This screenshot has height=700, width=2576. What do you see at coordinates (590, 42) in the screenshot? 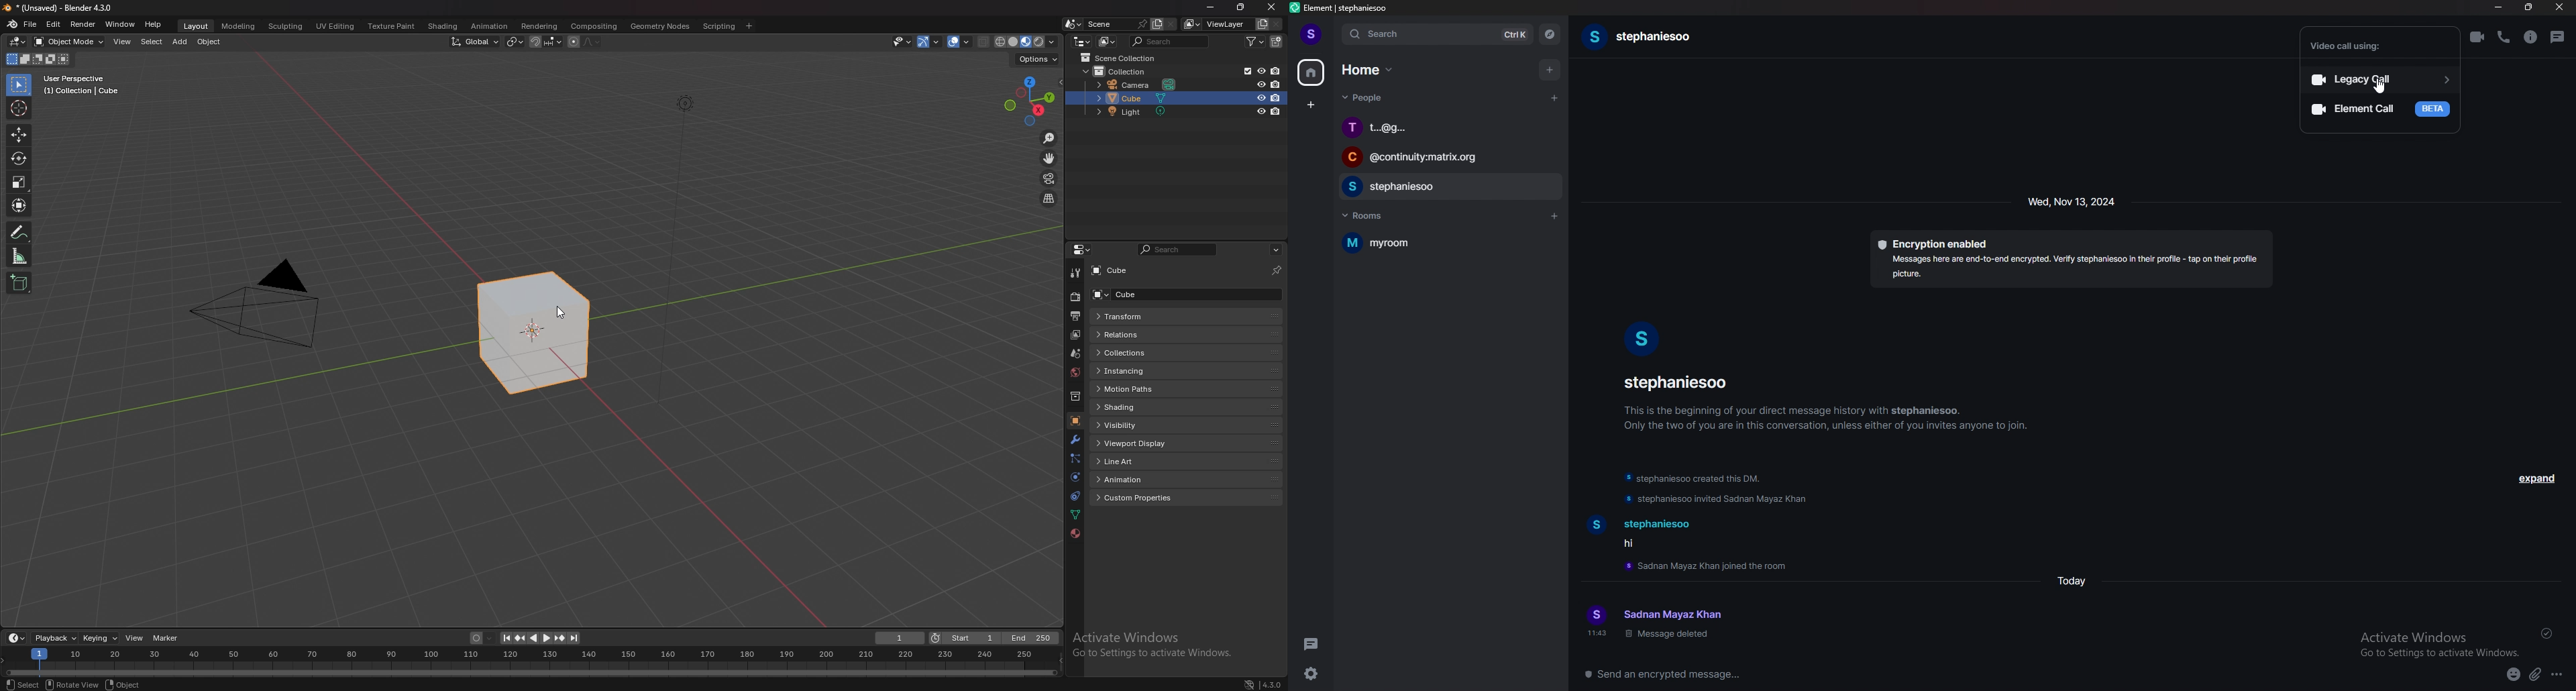
I see `proportional editing fall off` at bounding box center [590, 42].